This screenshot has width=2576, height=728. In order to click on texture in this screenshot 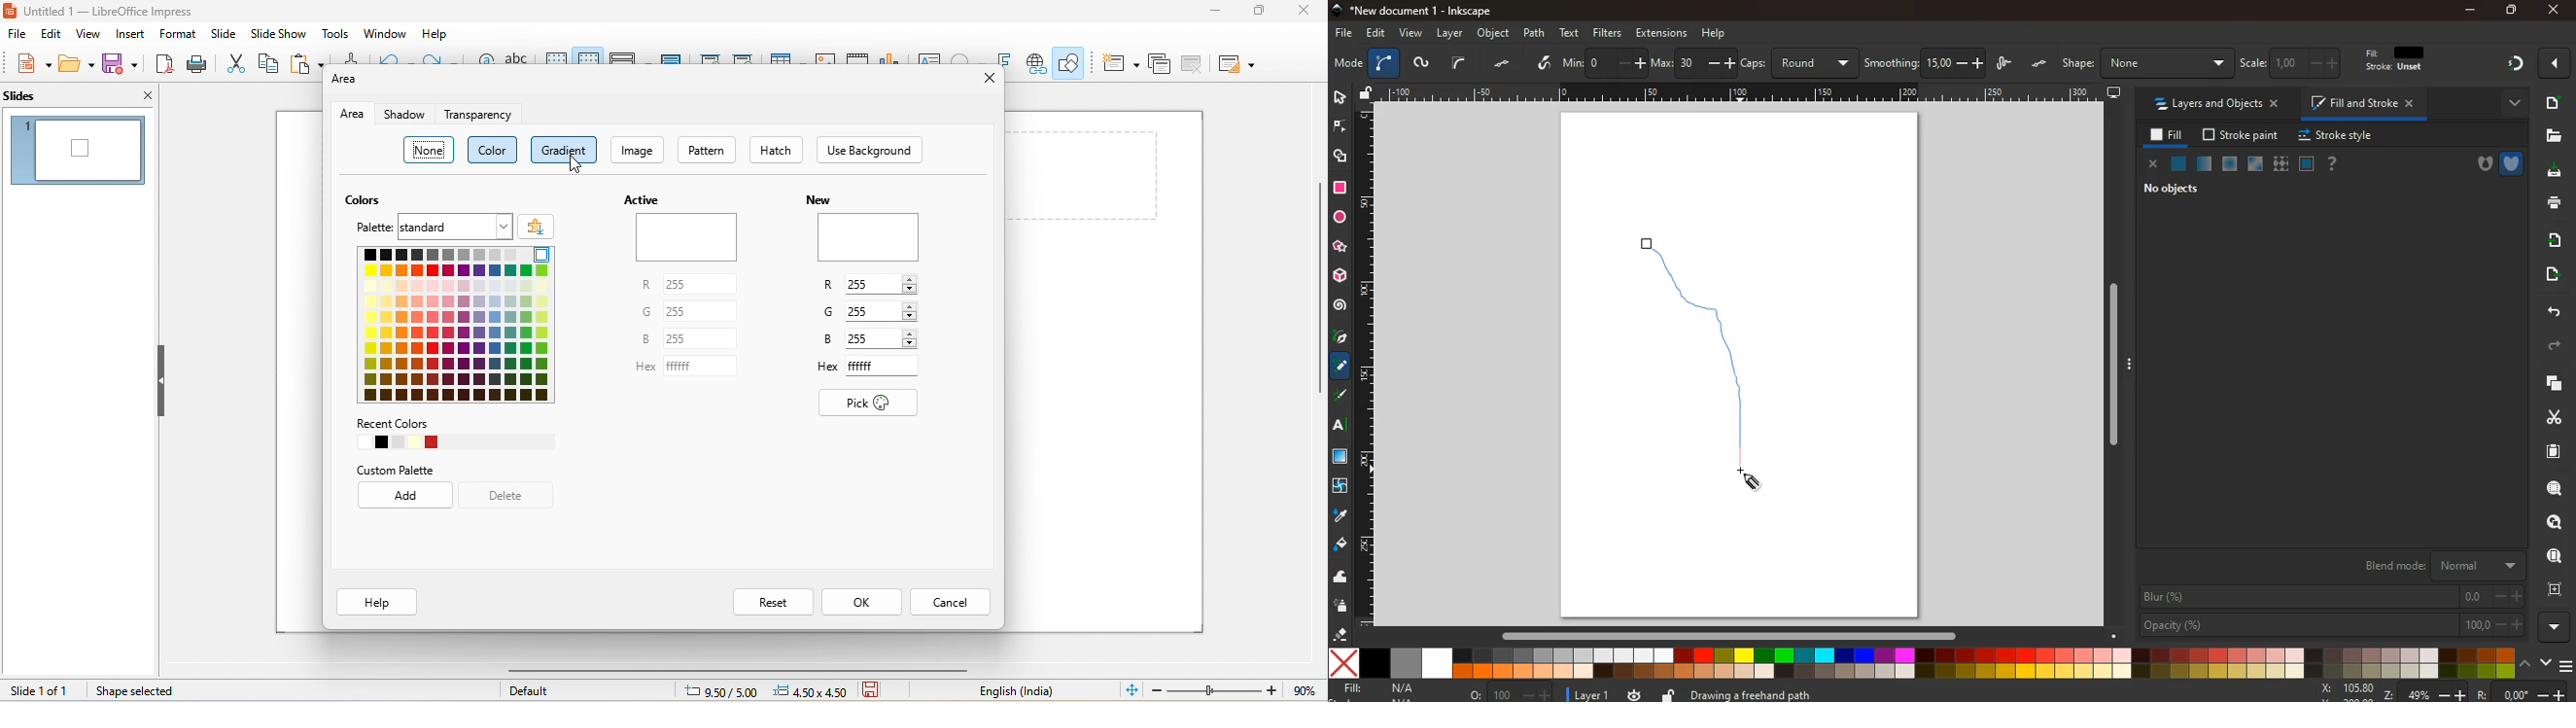, I will do `click(2280, 164)`.